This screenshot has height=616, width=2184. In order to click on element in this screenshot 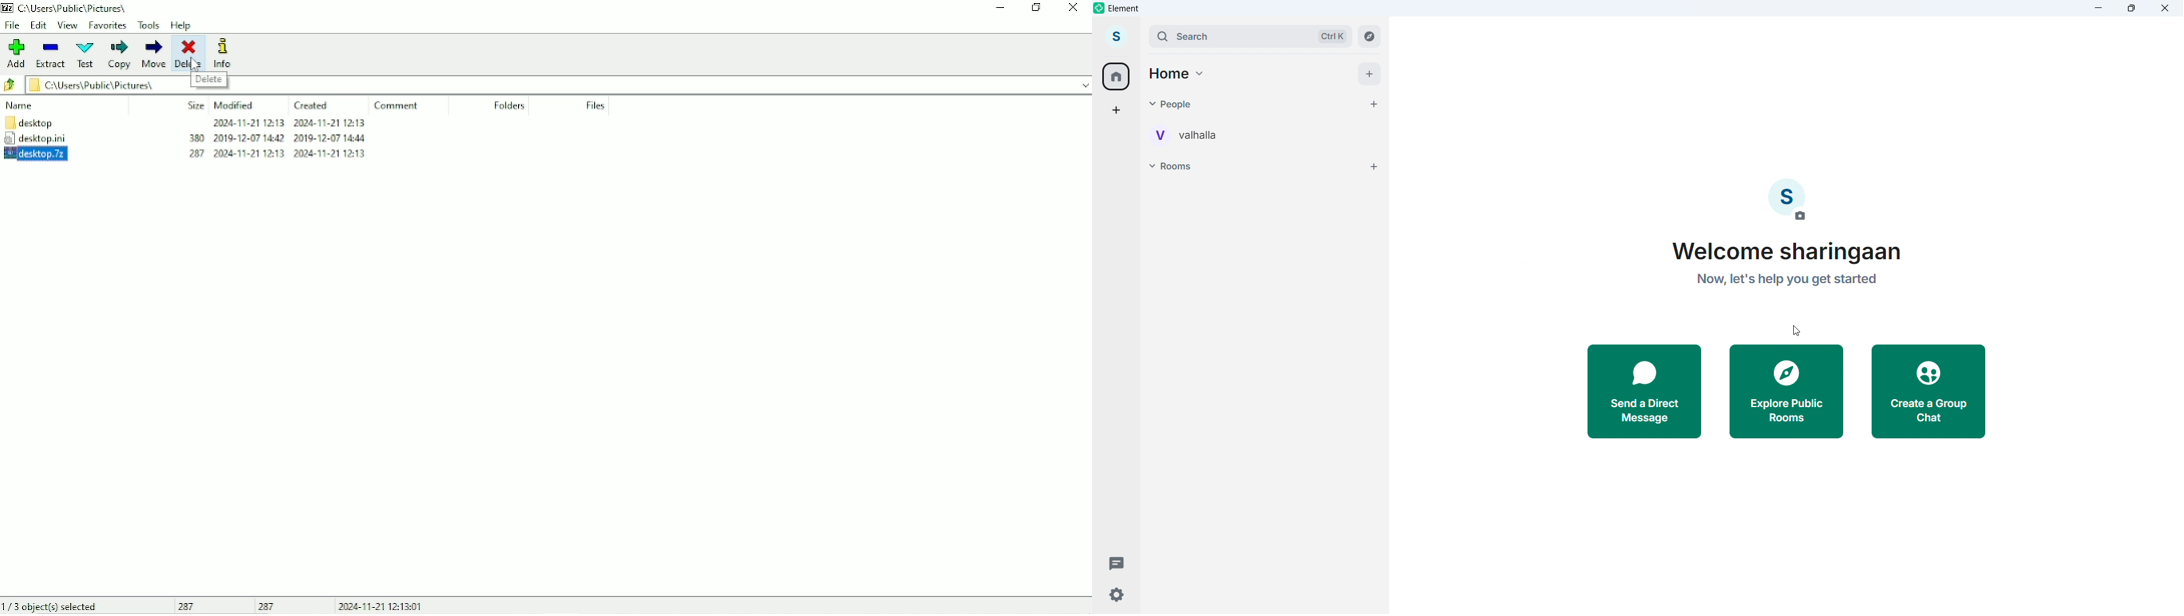, I will do `click(1124, 10)`.